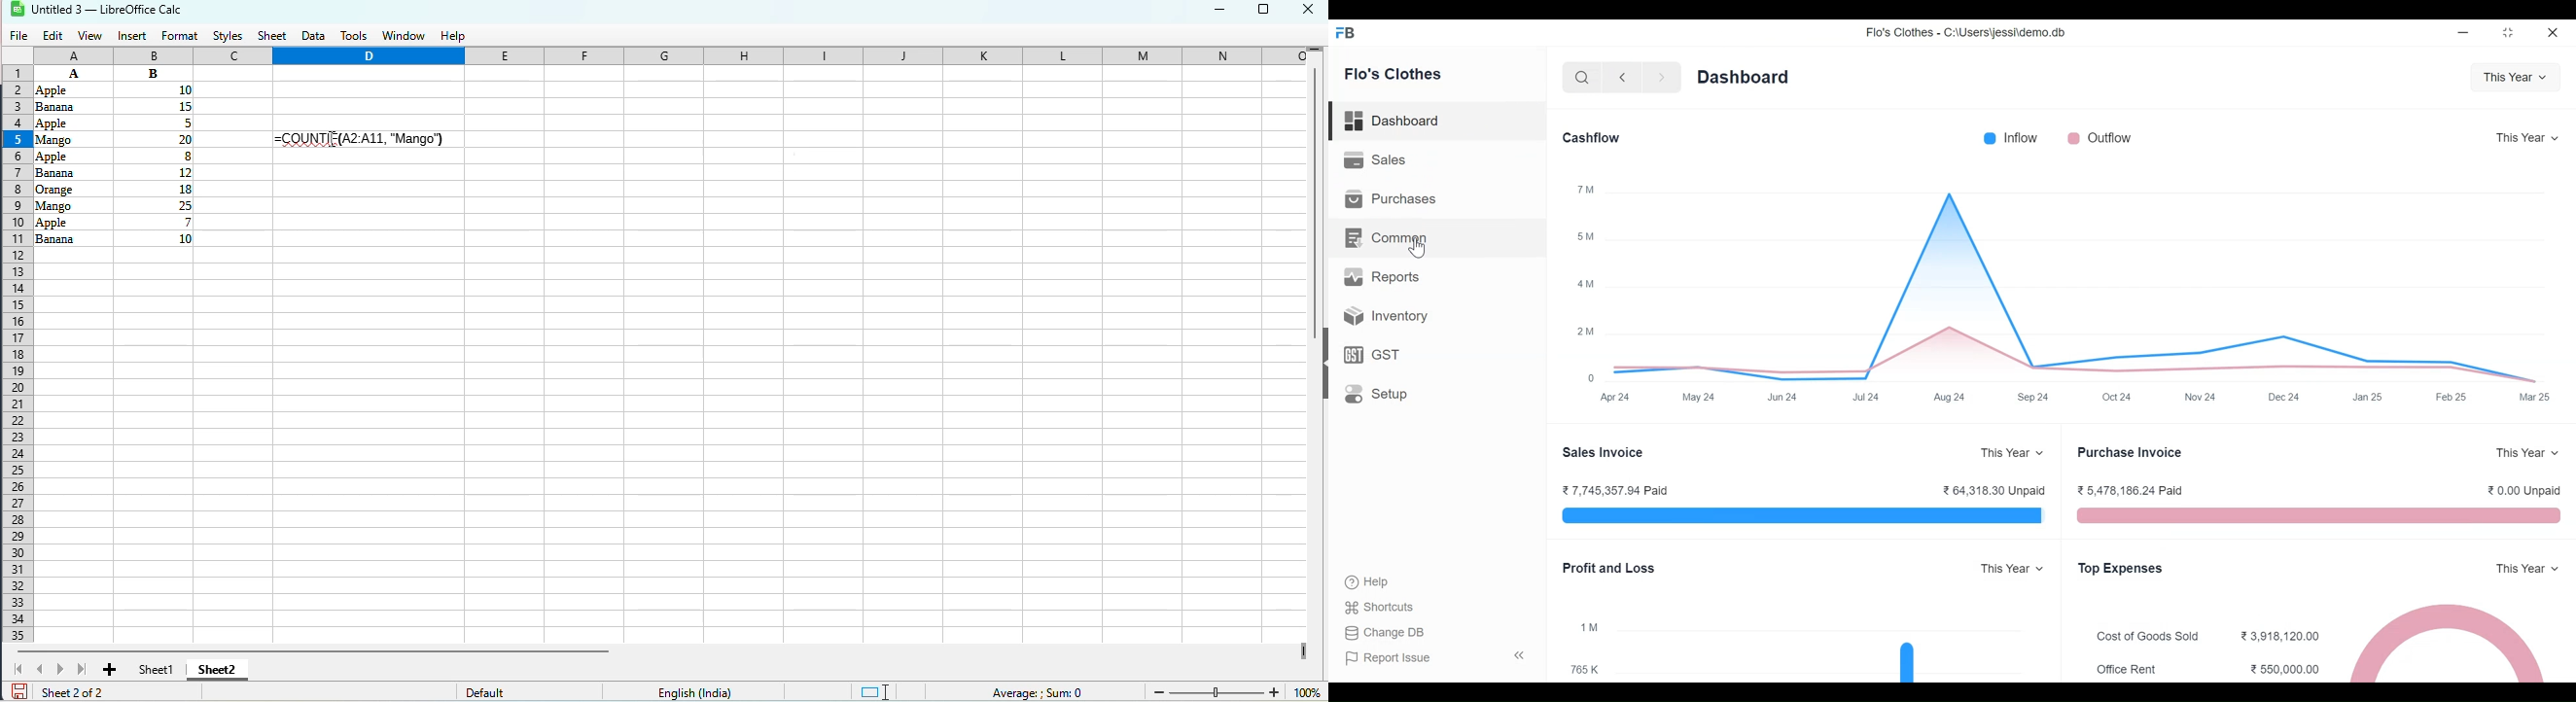 Image resolution: width=2576 pixels, height=728 pixels. I want to click on standard selection, so click(875, 692).